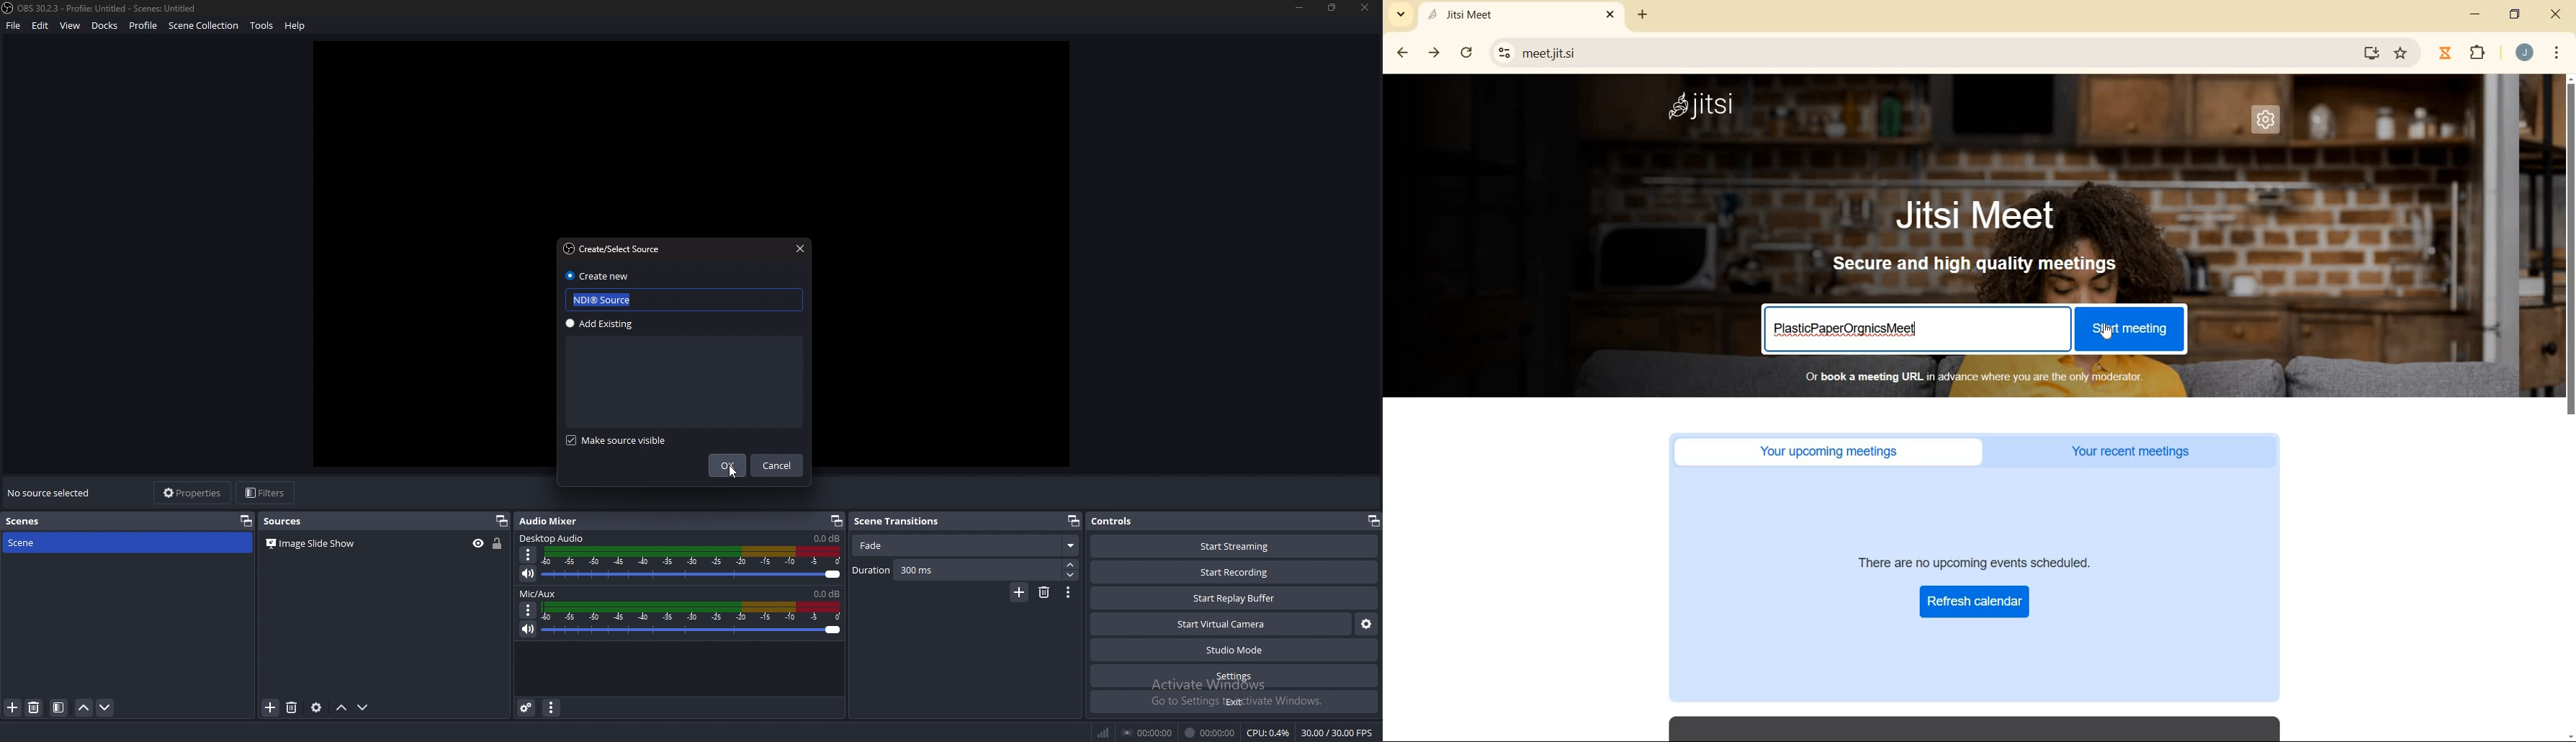 The height and width of the screenshot is (756, 2576). I want to click on reload, so click(1467, 51).